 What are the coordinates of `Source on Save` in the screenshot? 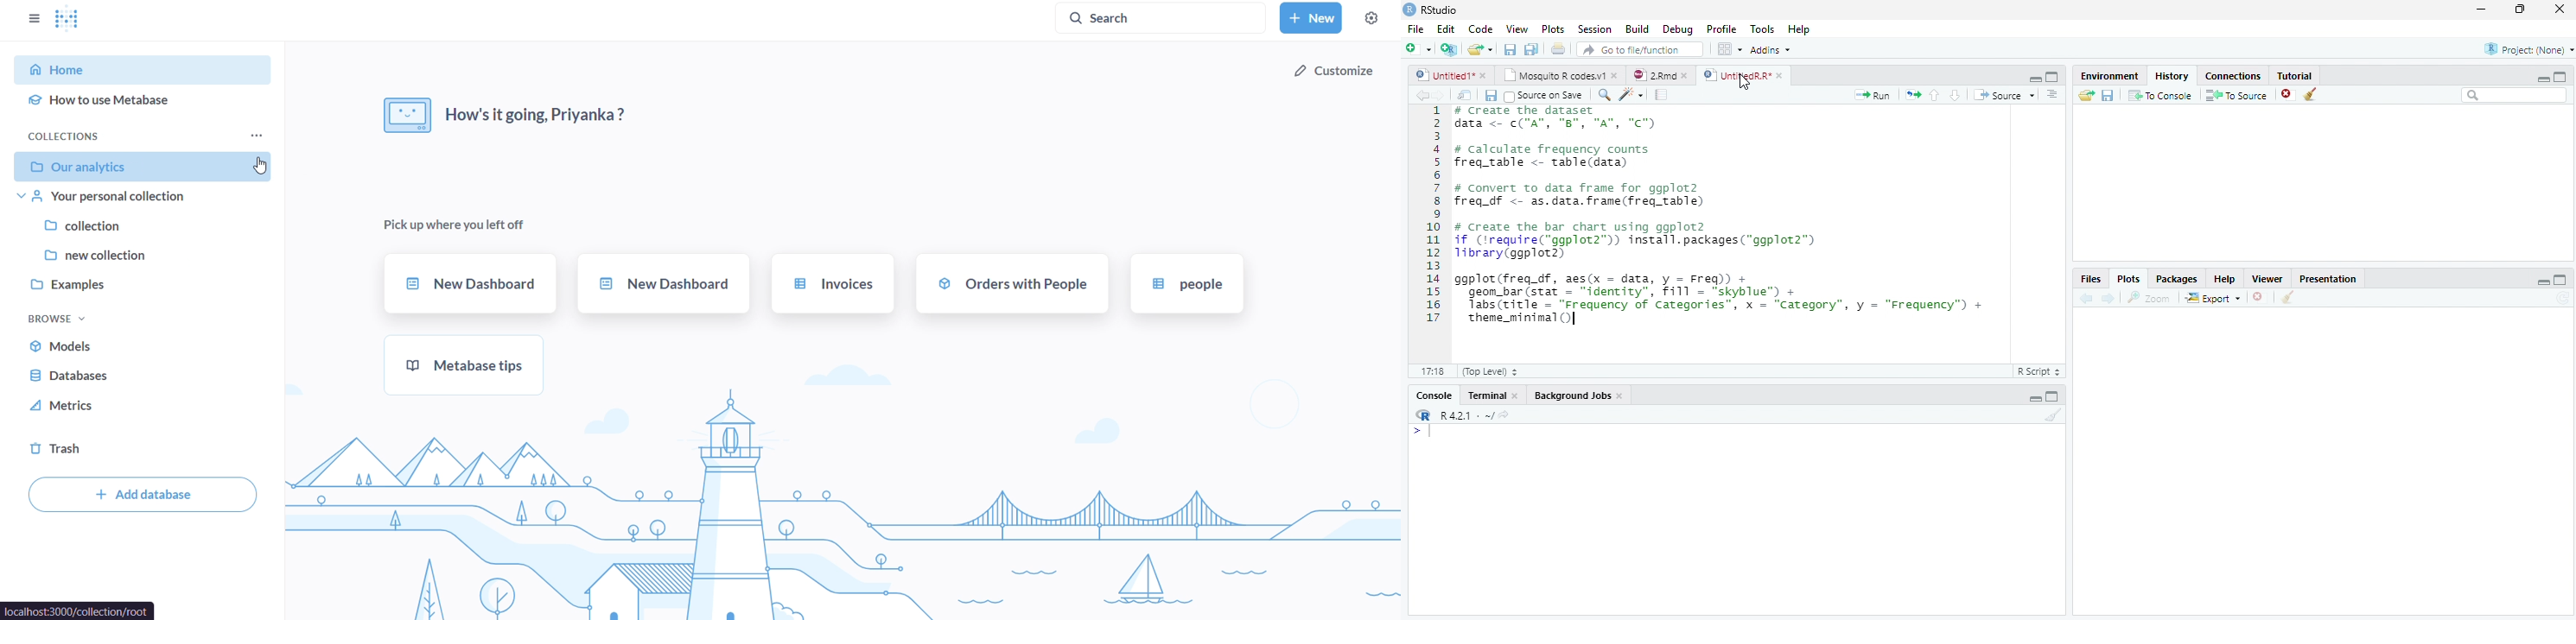 It's located at (1545, 95).